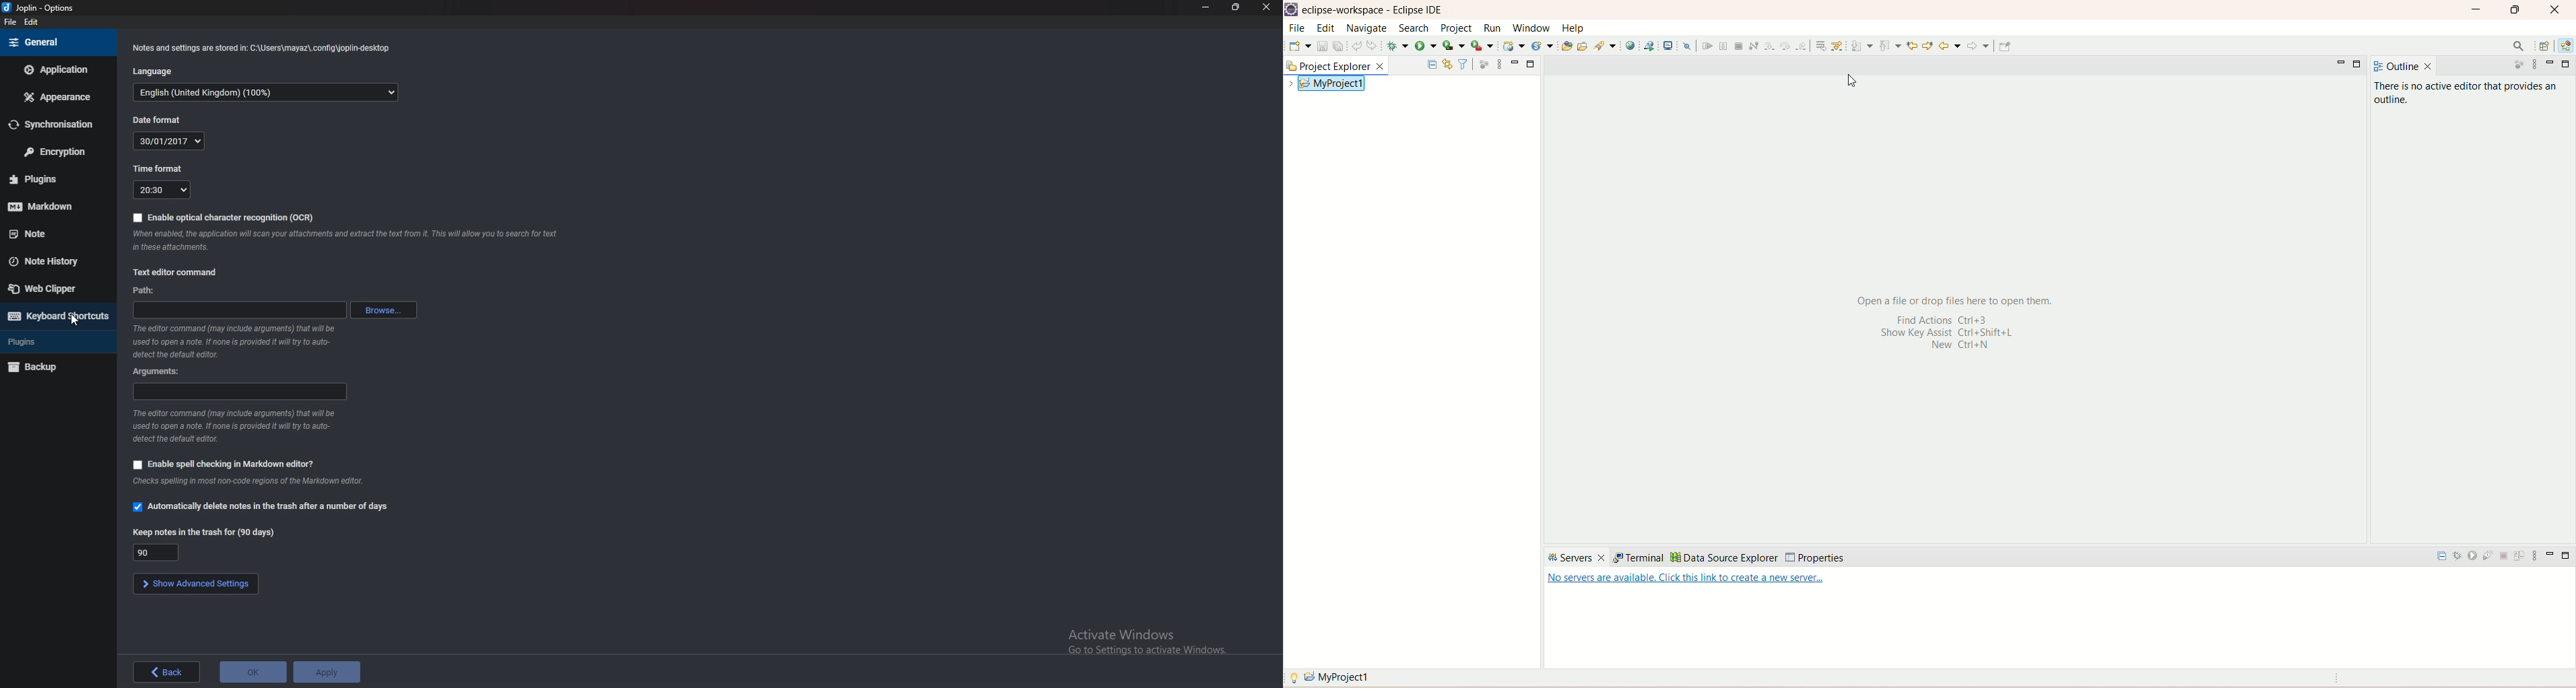 The image size is (2576, 700). Describe the element at coordinates (204, 532) in the screenshot. I see `Keep notes in the trash for` at that location.